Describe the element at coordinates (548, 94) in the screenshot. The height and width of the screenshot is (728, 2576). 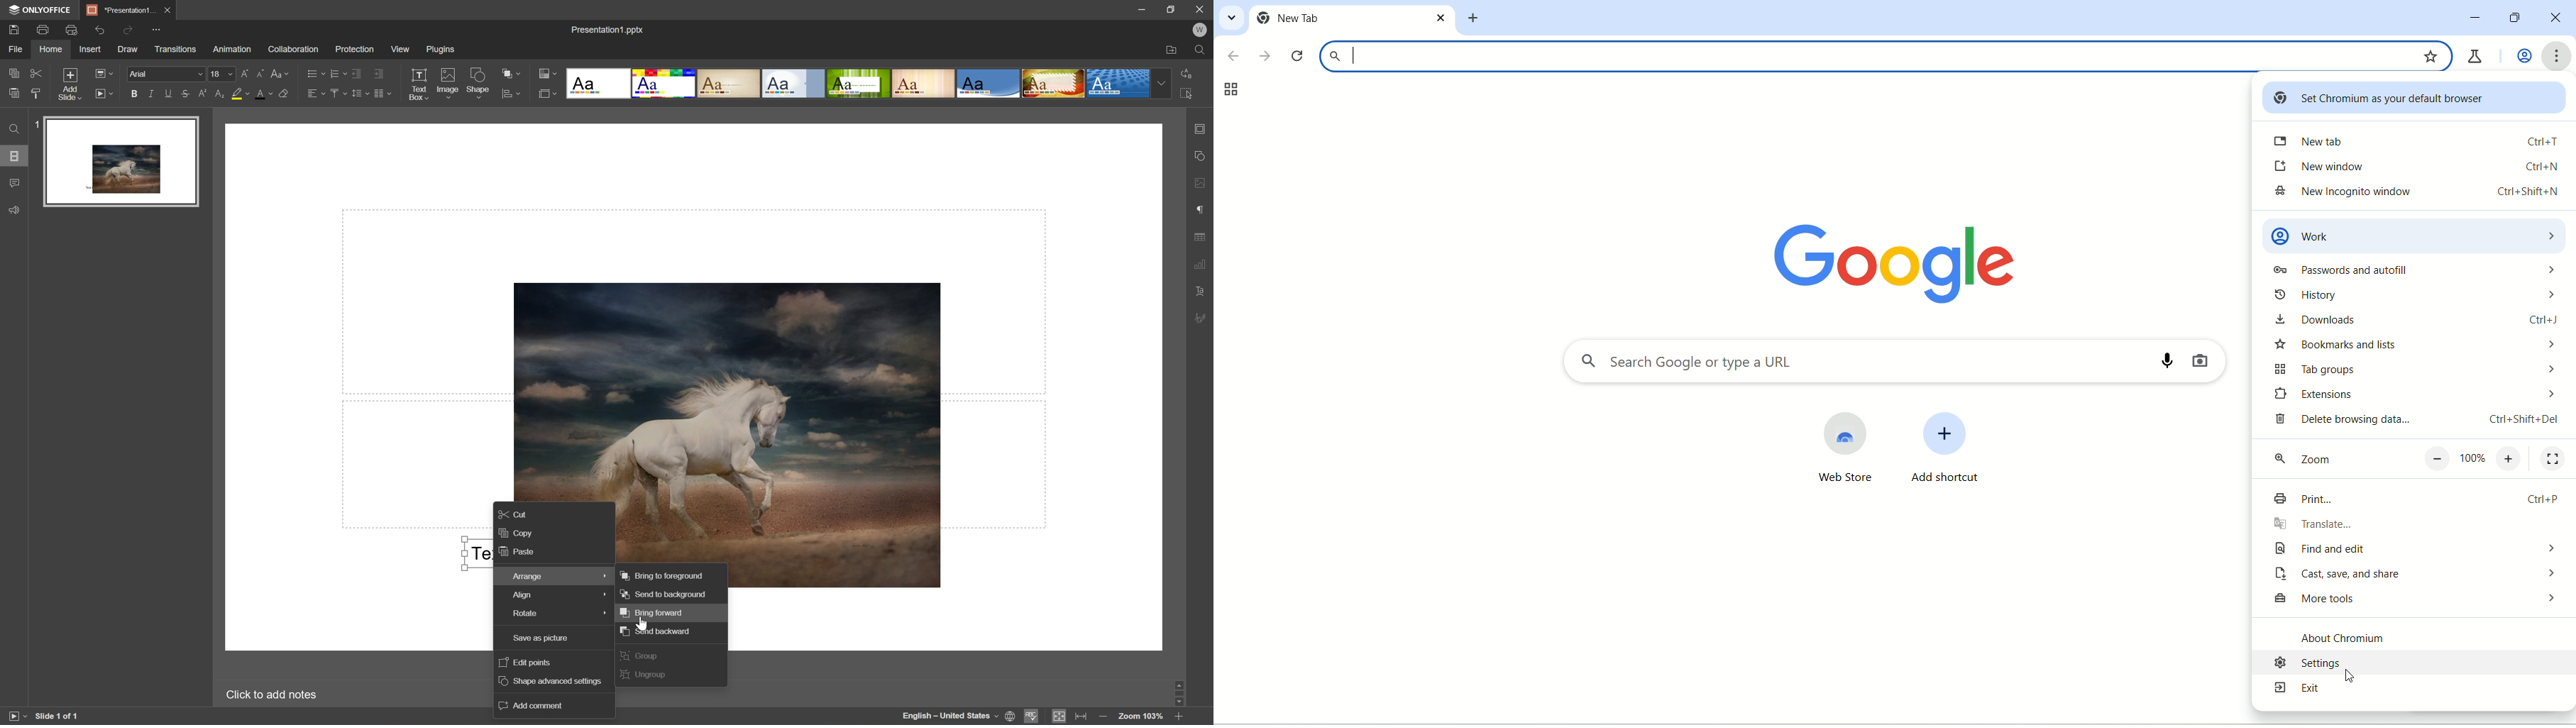
I see `Select slide size` at that location.